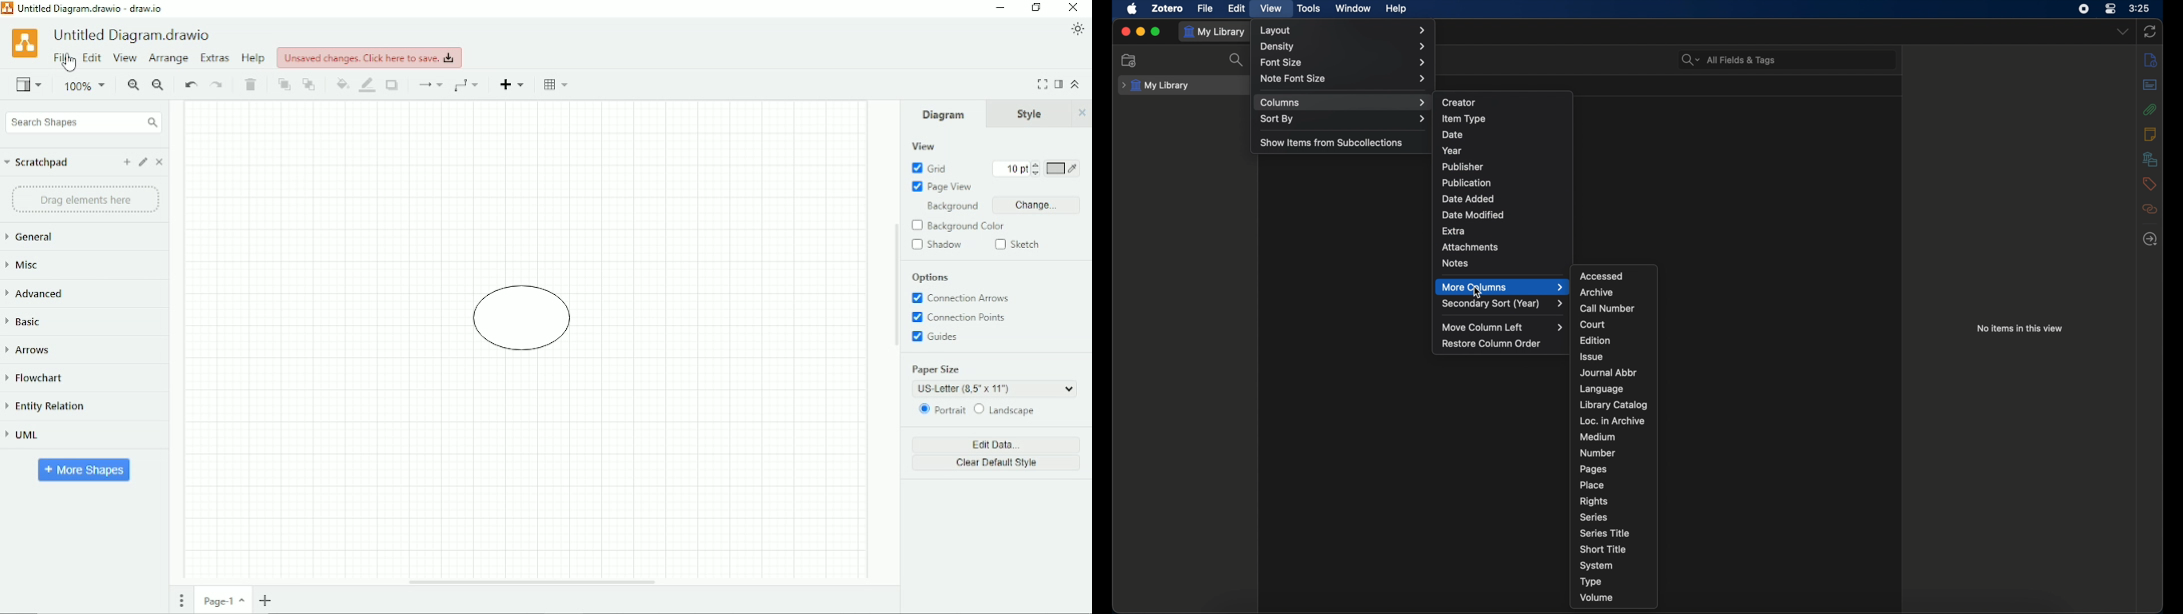 The height and width of the screenshot is (616, 2184). What do you see at coordinates (182, 602) in the screenshot?
I see `Pages` at bounding box center [182, 602].